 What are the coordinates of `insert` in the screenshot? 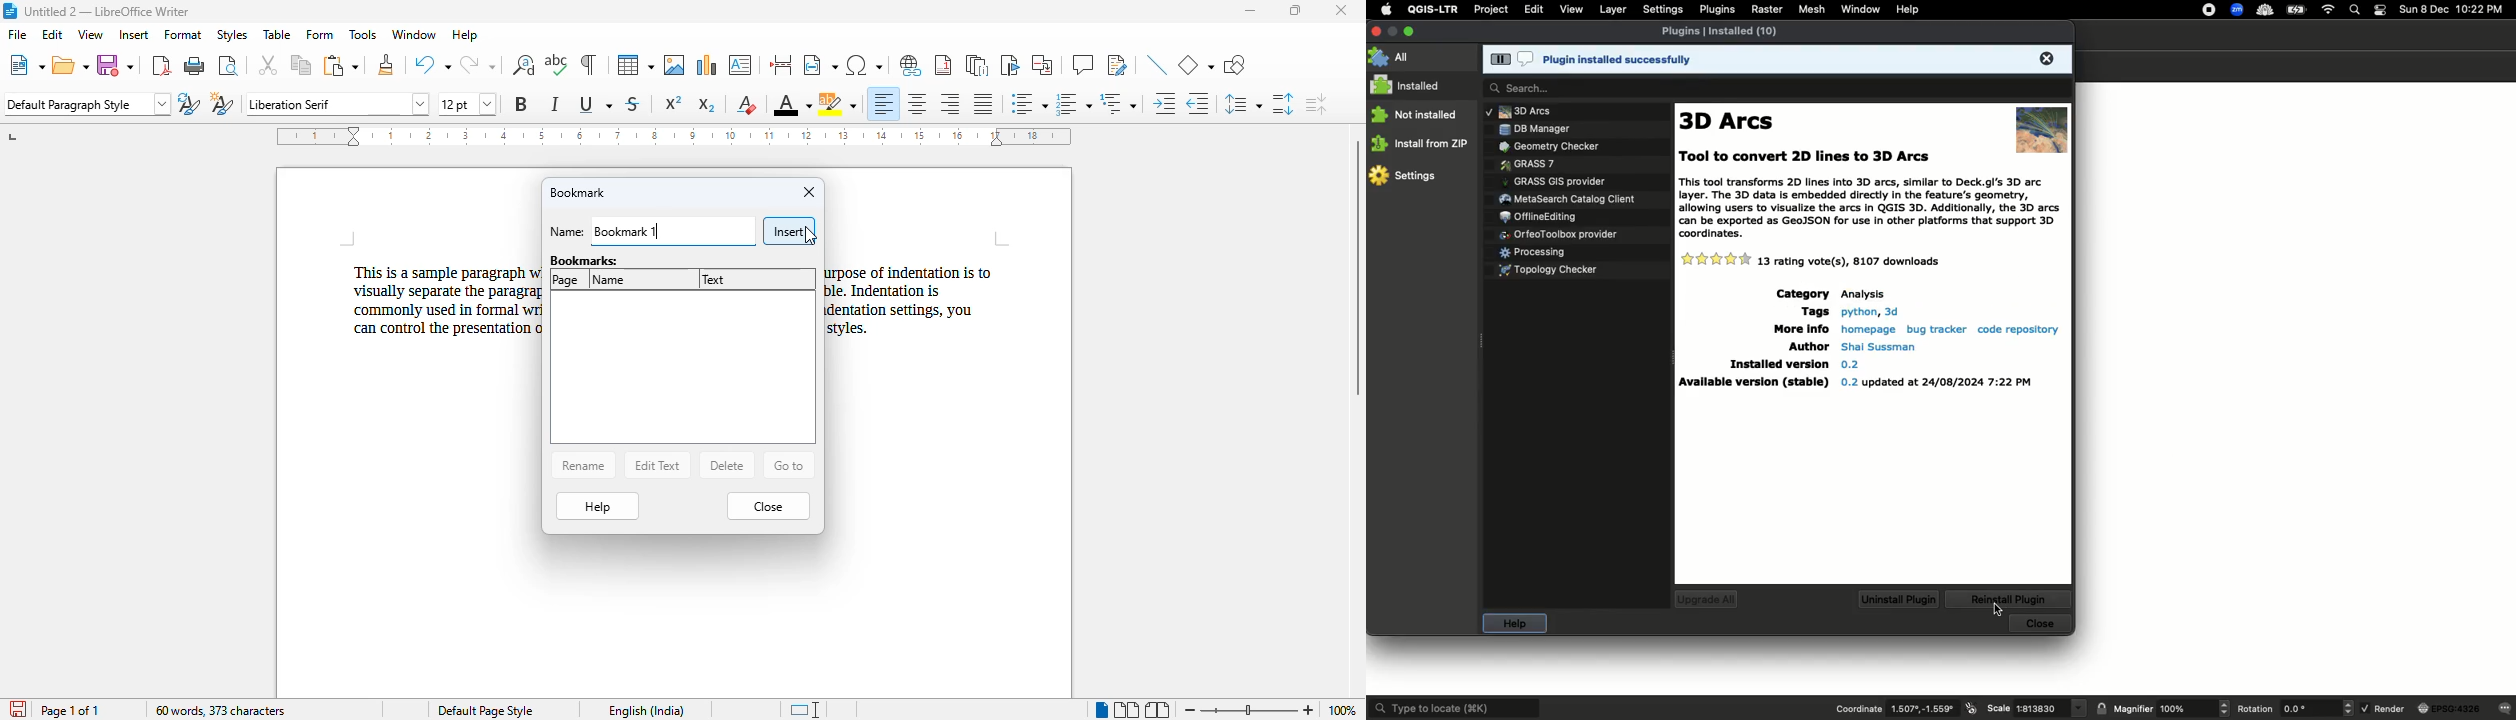 It's located at (133, 33).